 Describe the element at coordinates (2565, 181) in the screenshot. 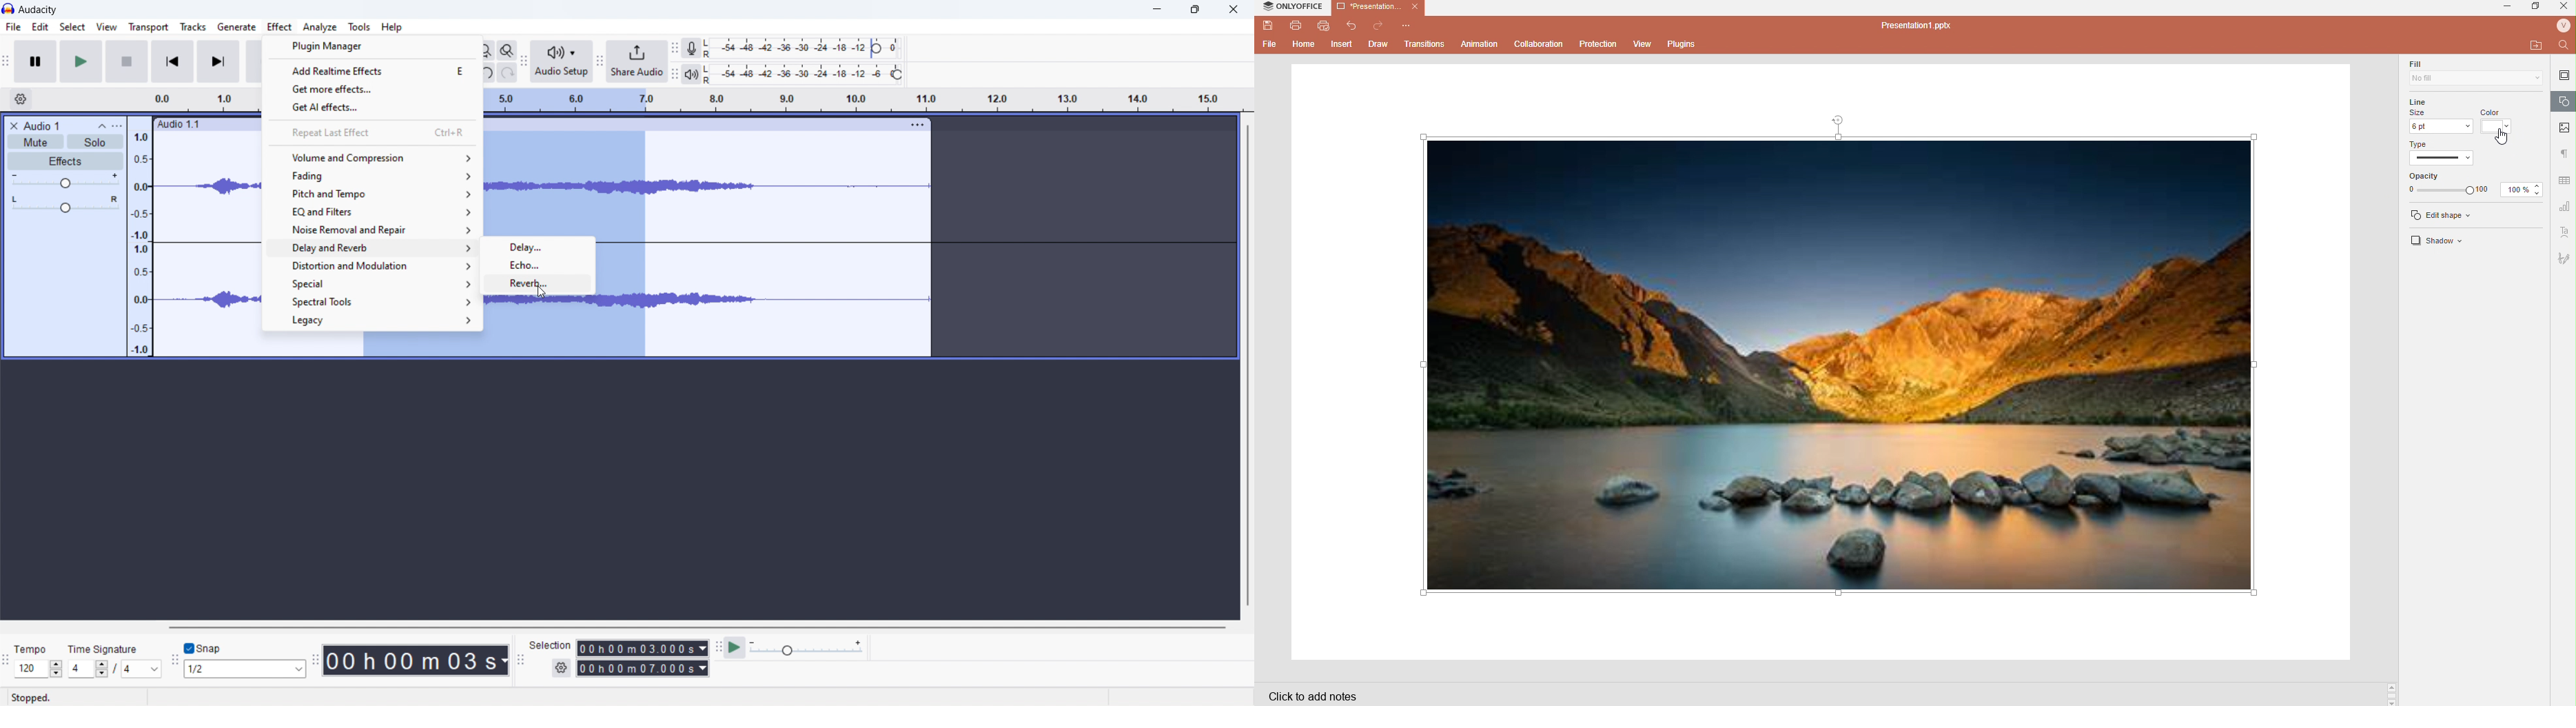

I see `Data settings` at that location.